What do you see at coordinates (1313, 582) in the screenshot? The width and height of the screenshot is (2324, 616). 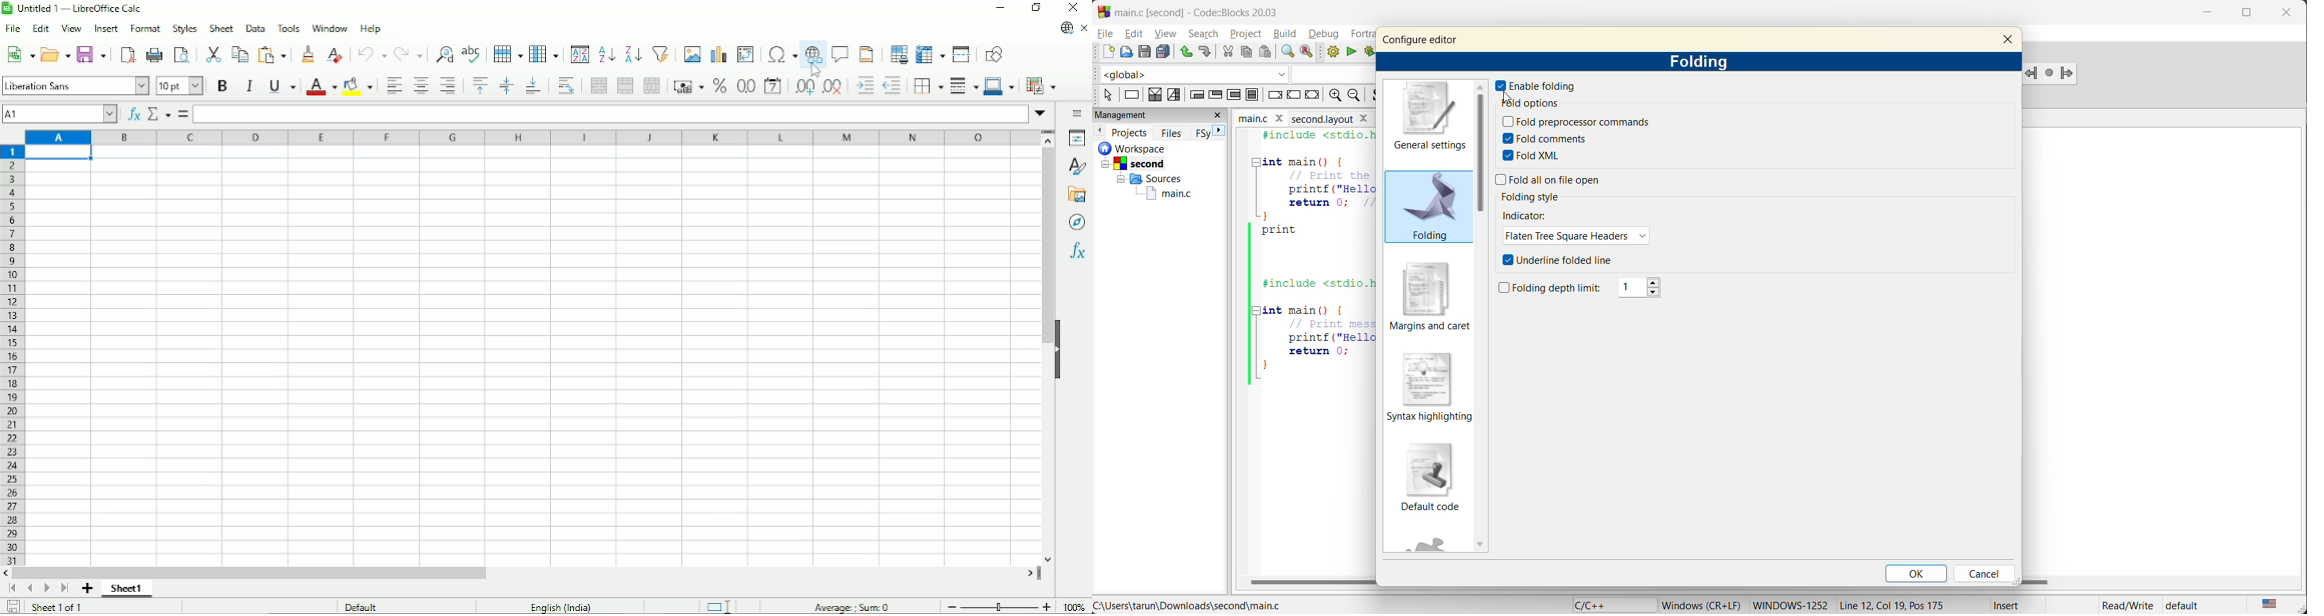 I see `horizontal scroll bar` at bounding box center [1313, 582].